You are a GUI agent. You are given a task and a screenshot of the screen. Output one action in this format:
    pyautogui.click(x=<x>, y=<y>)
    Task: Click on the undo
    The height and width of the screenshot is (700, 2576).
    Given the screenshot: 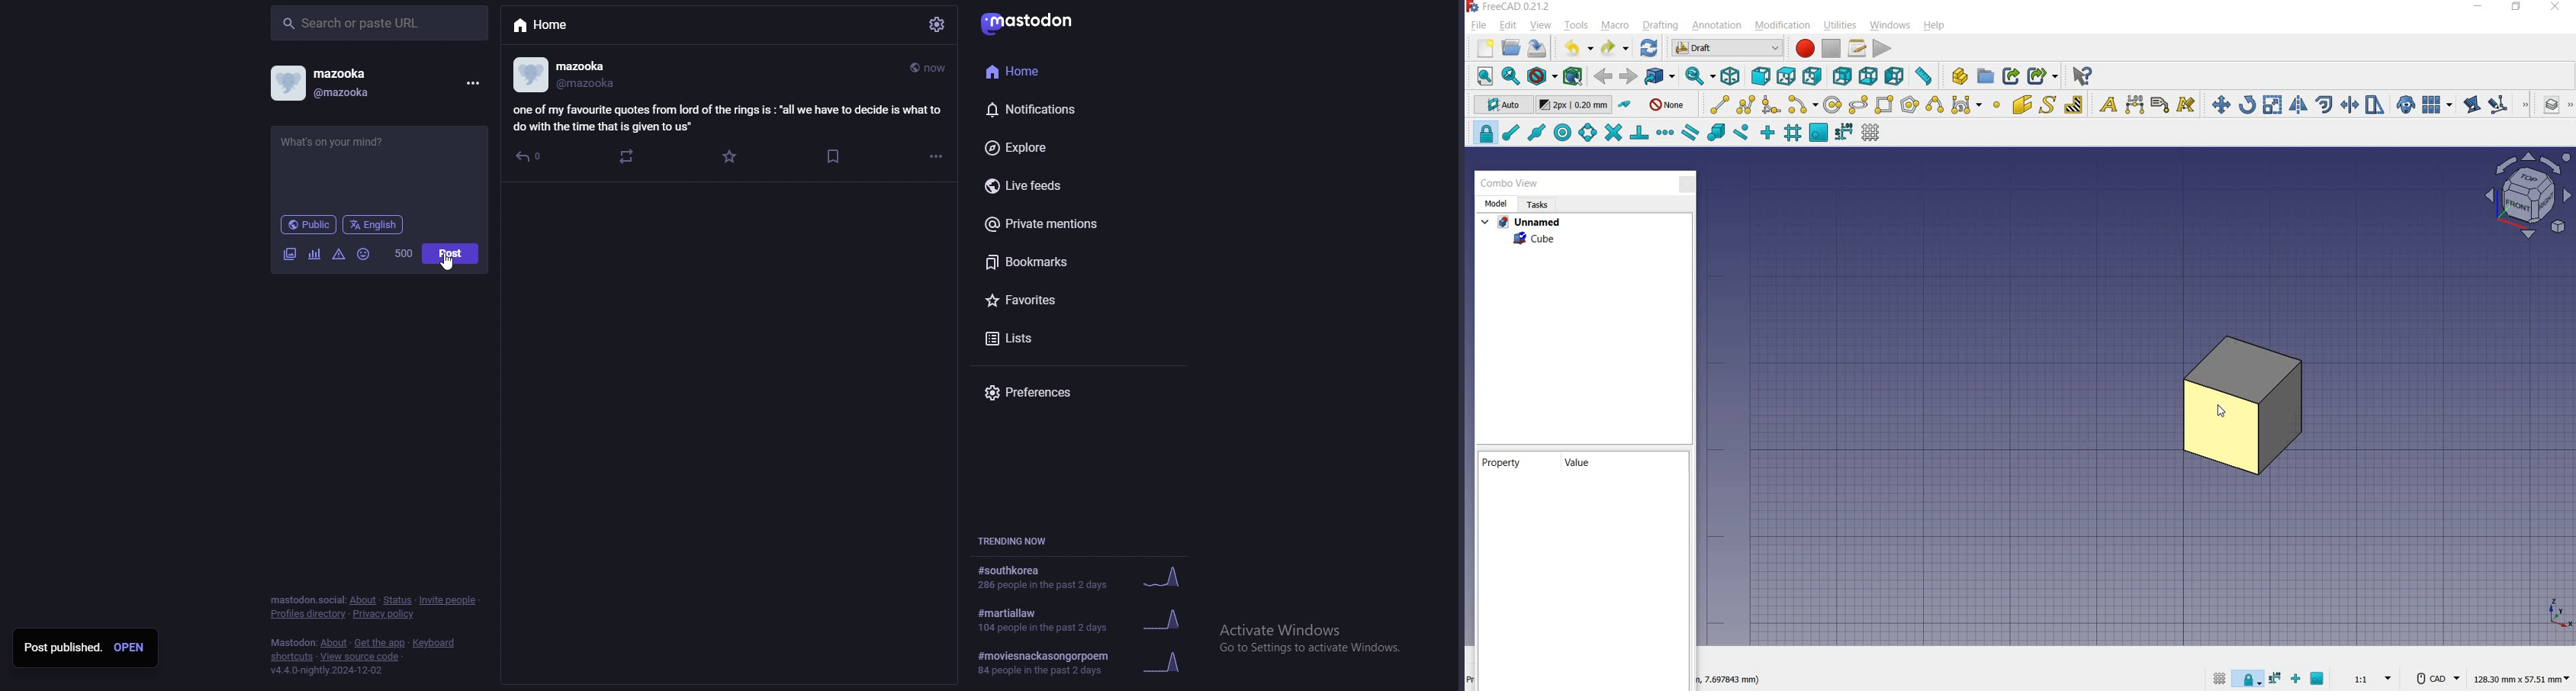 What is the action you would take?
    pyautogui.click(x=1574, y=48)
    